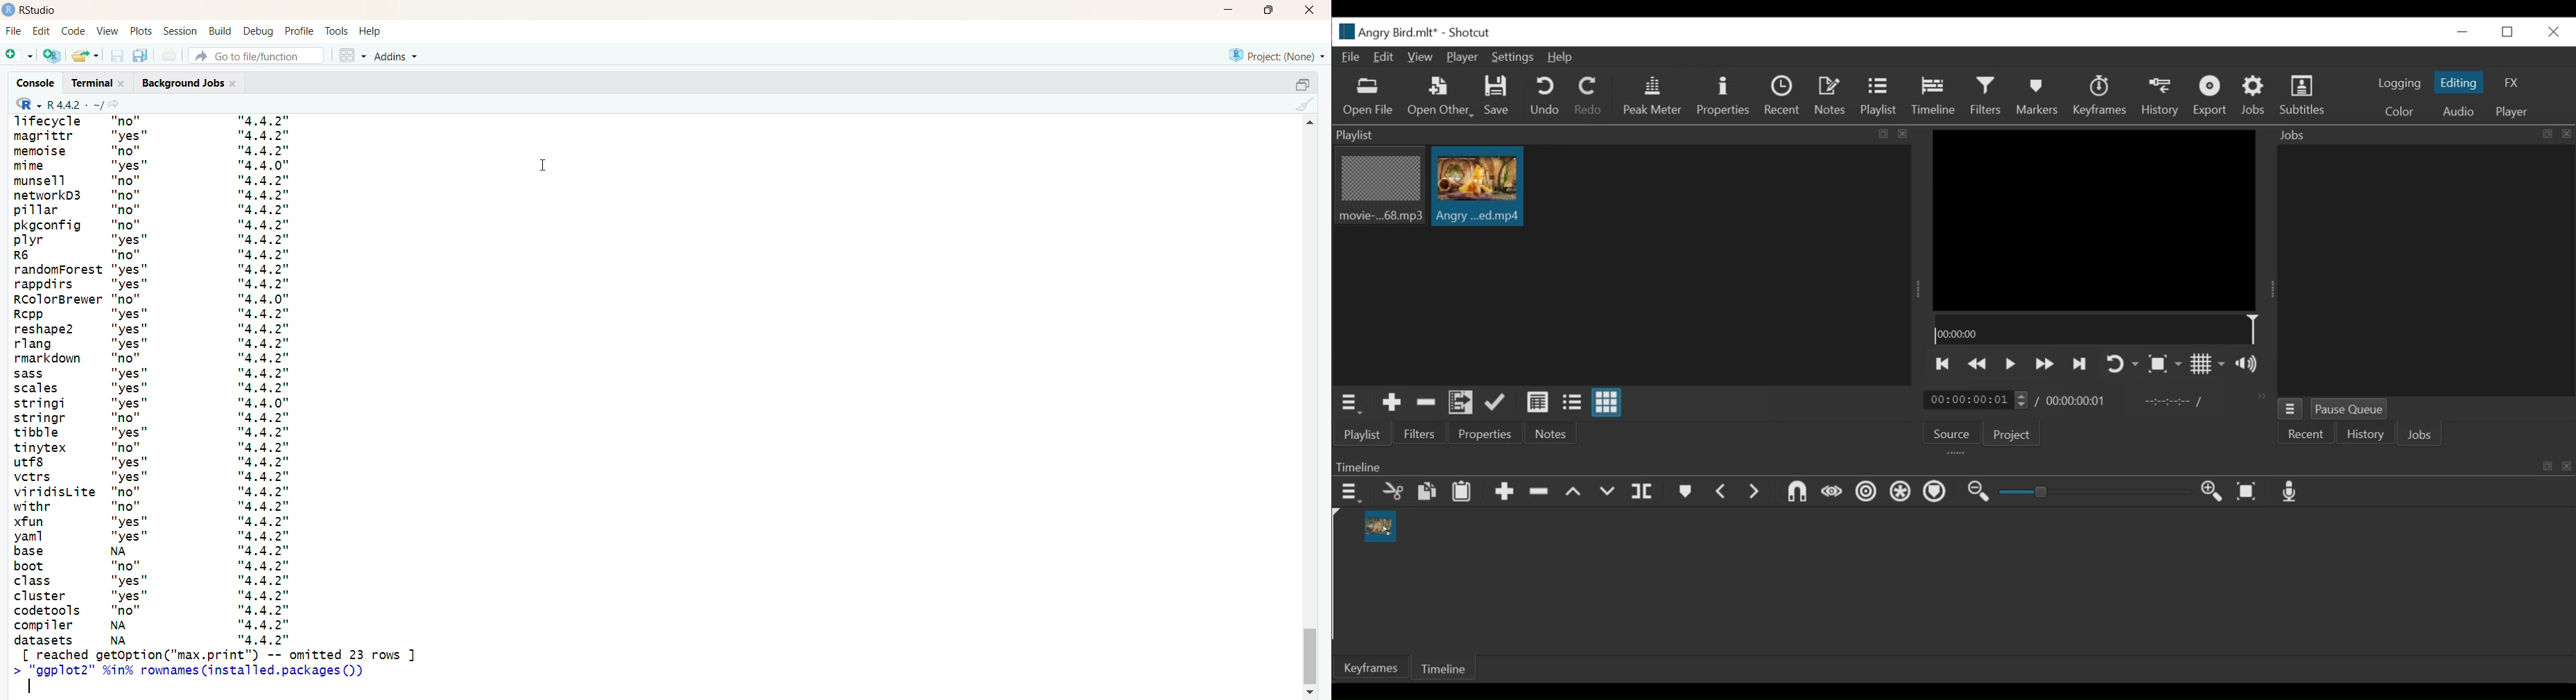 The image size is (2576, 700). What do you see at coordinates (1225, 10) in the screenshot?
I see `minimize` at bounding box center [1225, 10].